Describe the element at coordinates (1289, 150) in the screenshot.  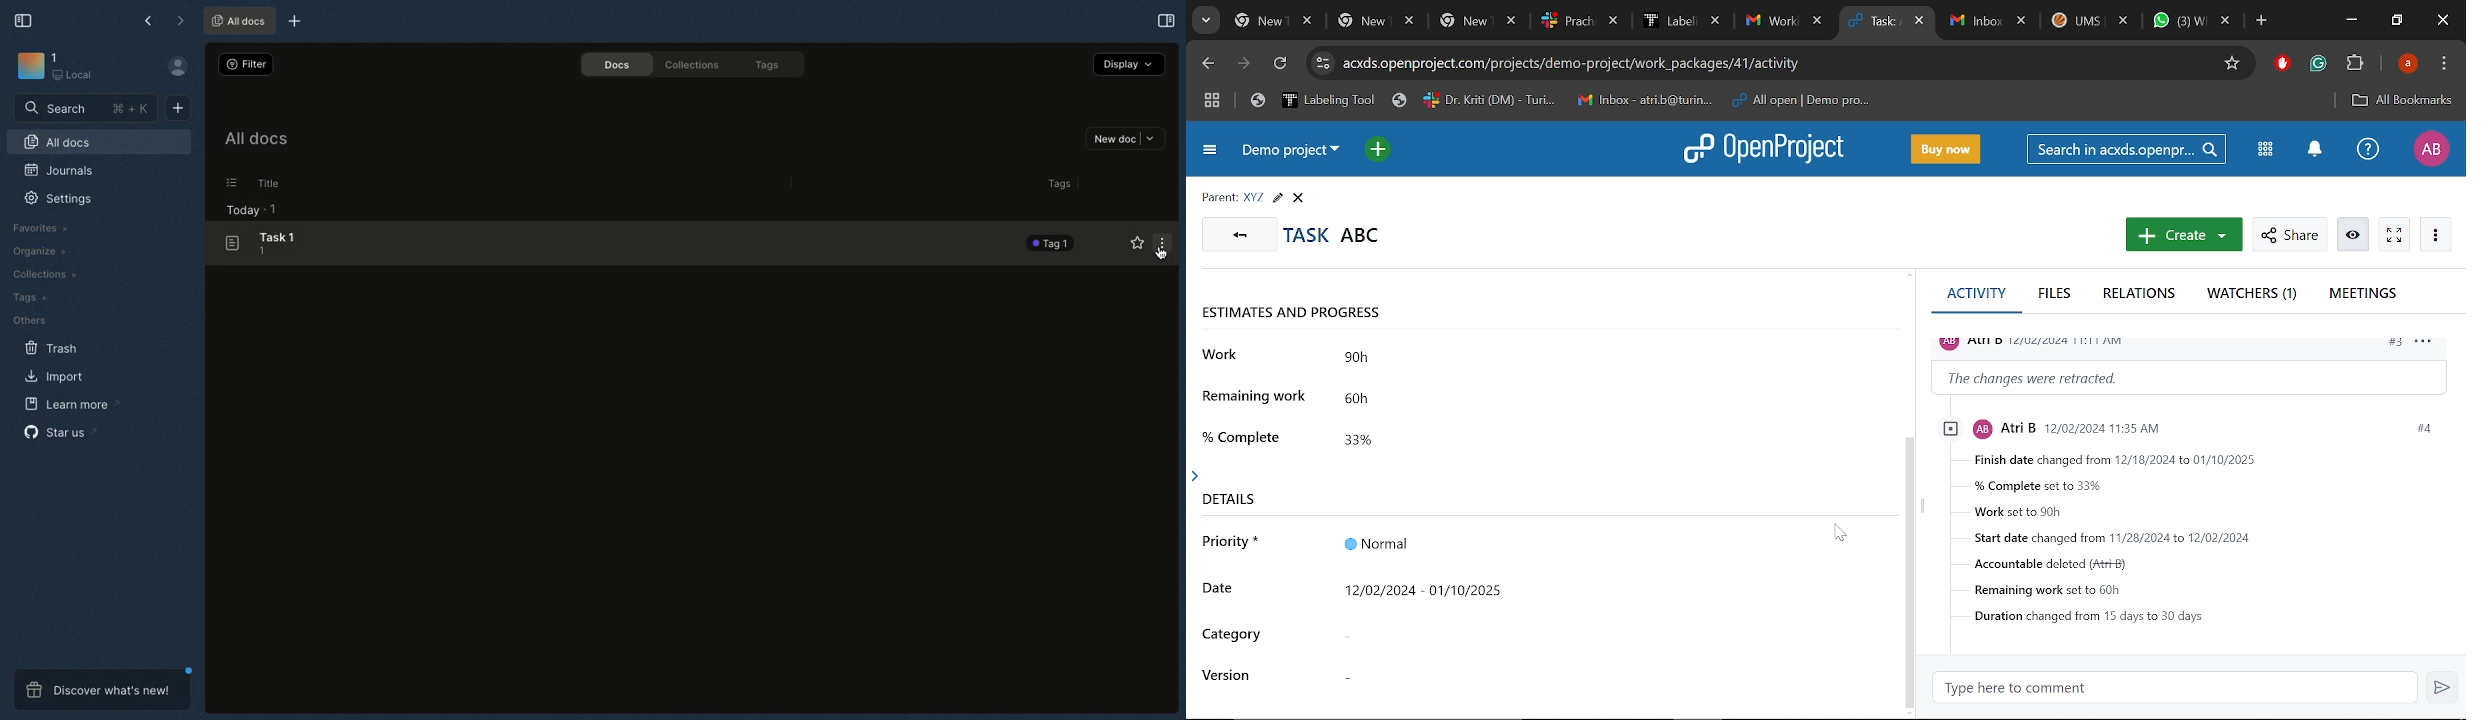
I see `Current project` at that location.